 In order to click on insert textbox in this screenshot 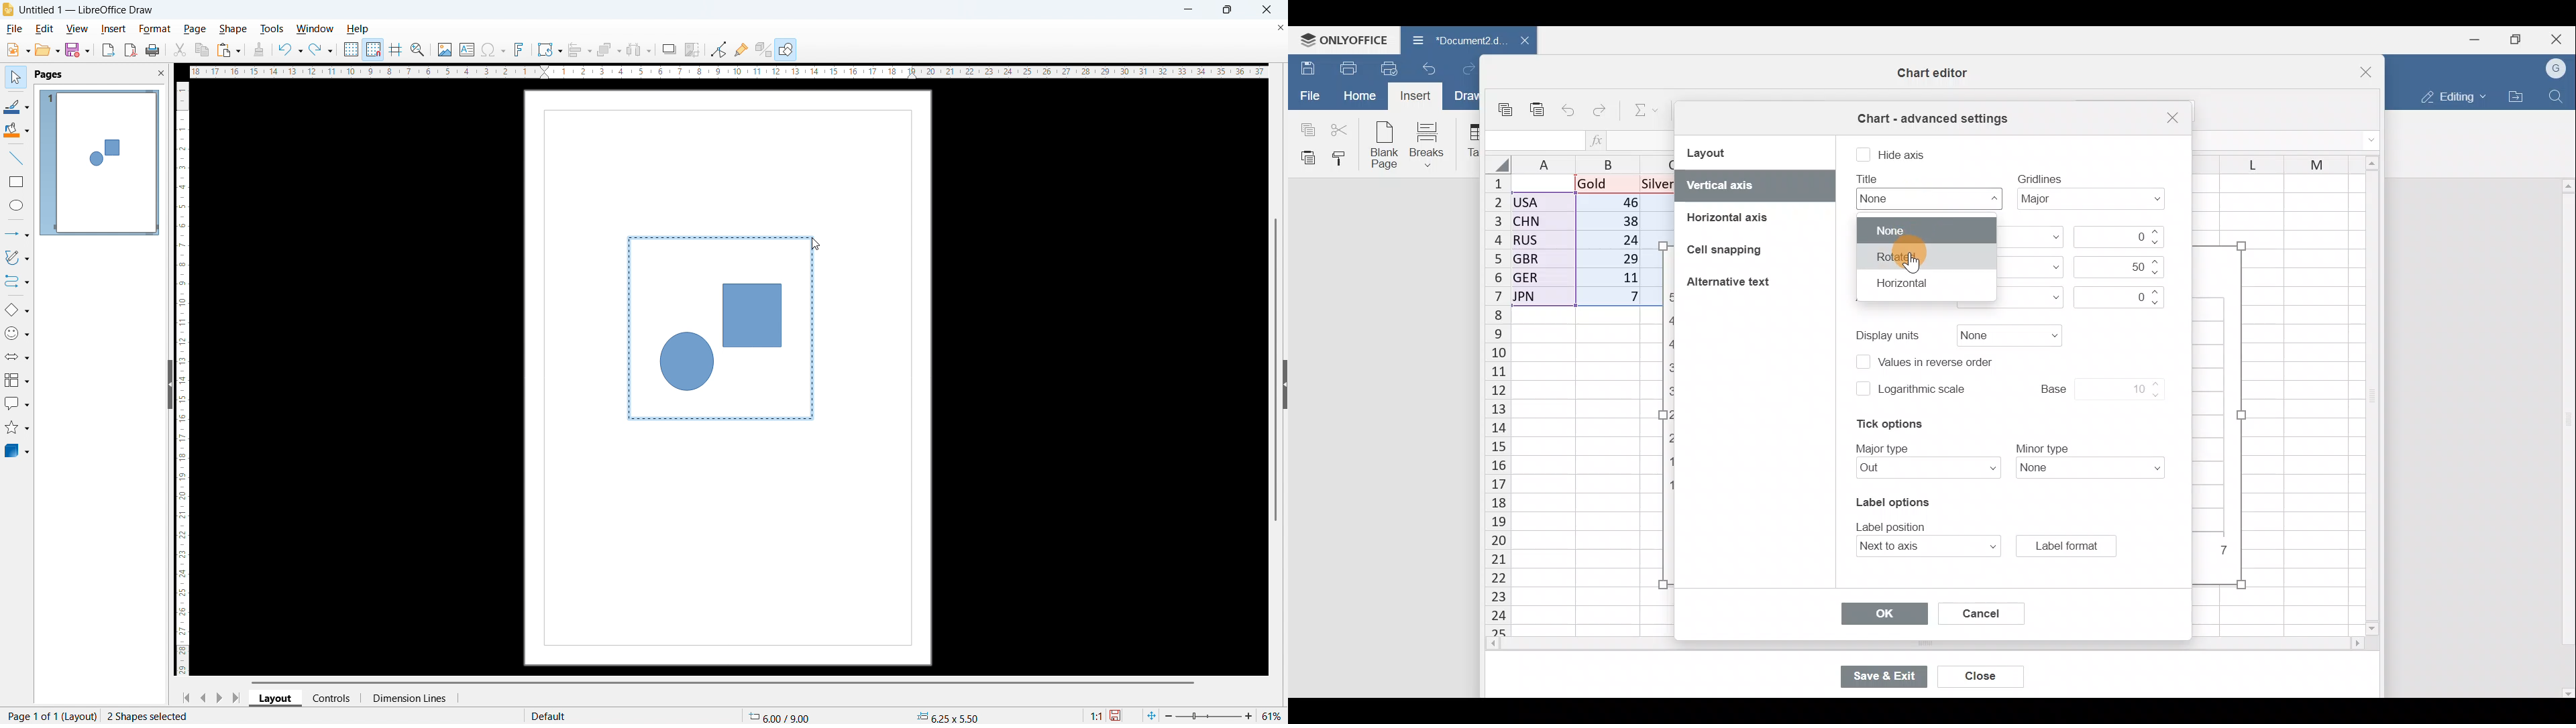, I will do `click(467, 49)`.